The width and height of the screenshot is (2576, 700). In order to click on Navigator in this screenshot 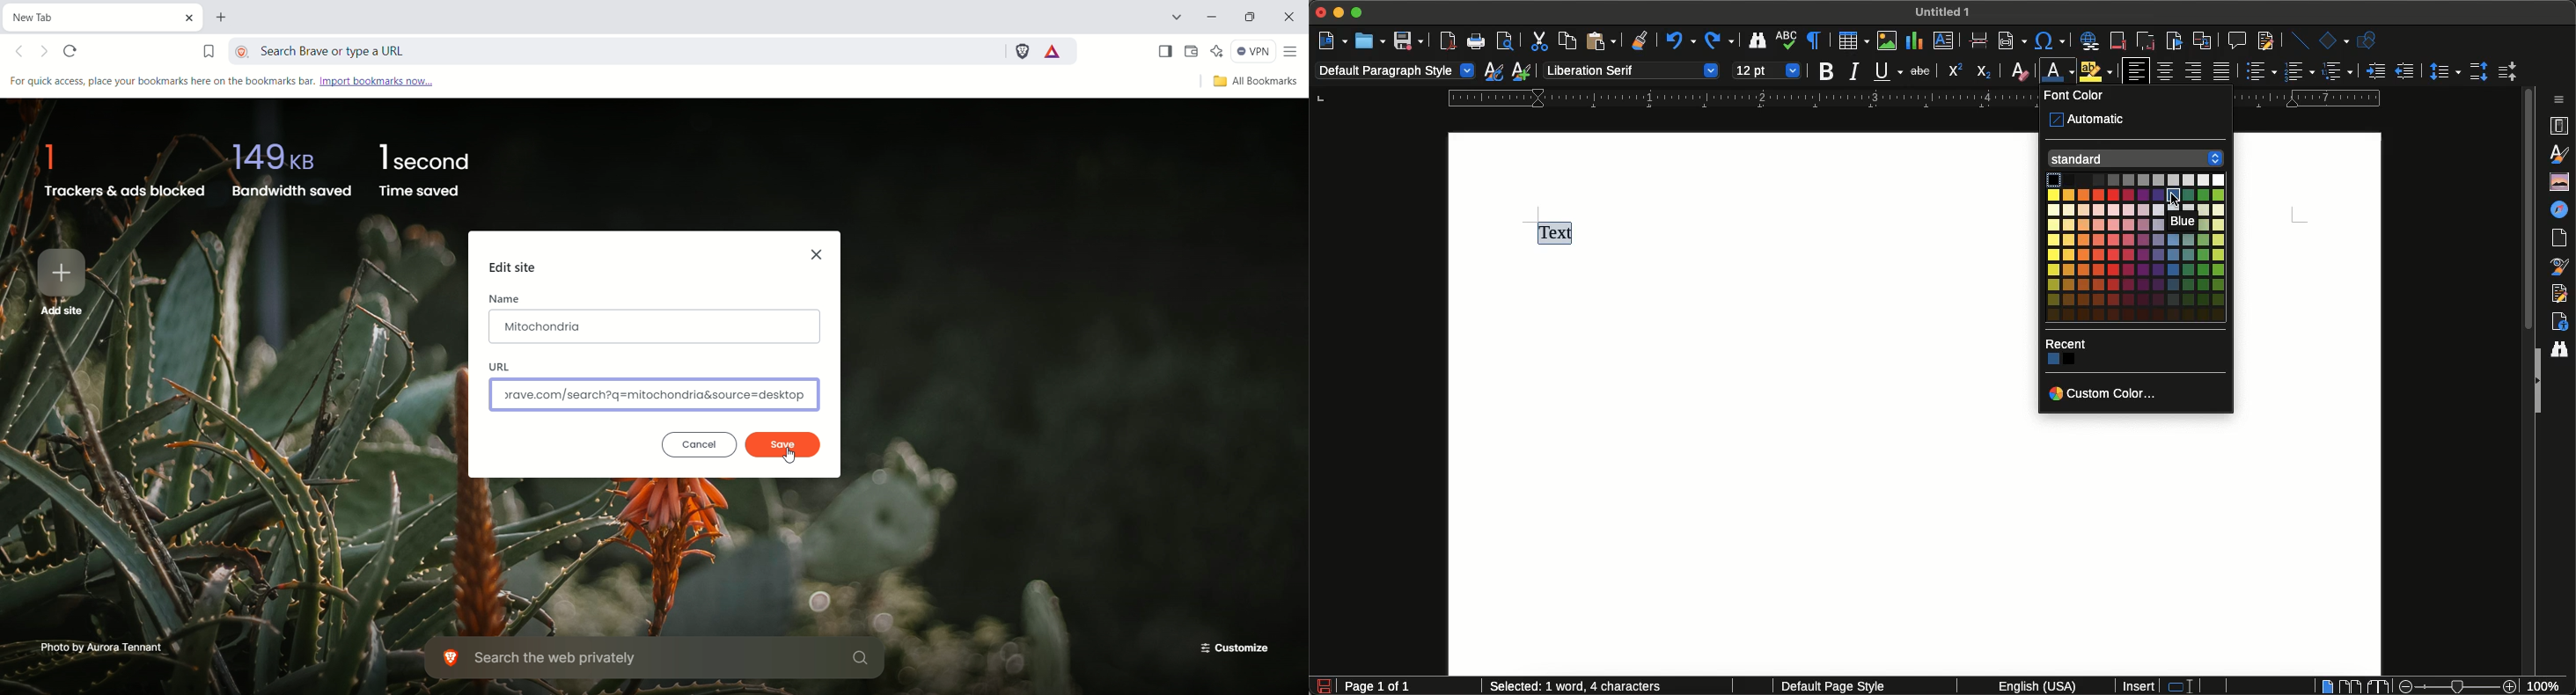, I will do `click(2563, 209)`.